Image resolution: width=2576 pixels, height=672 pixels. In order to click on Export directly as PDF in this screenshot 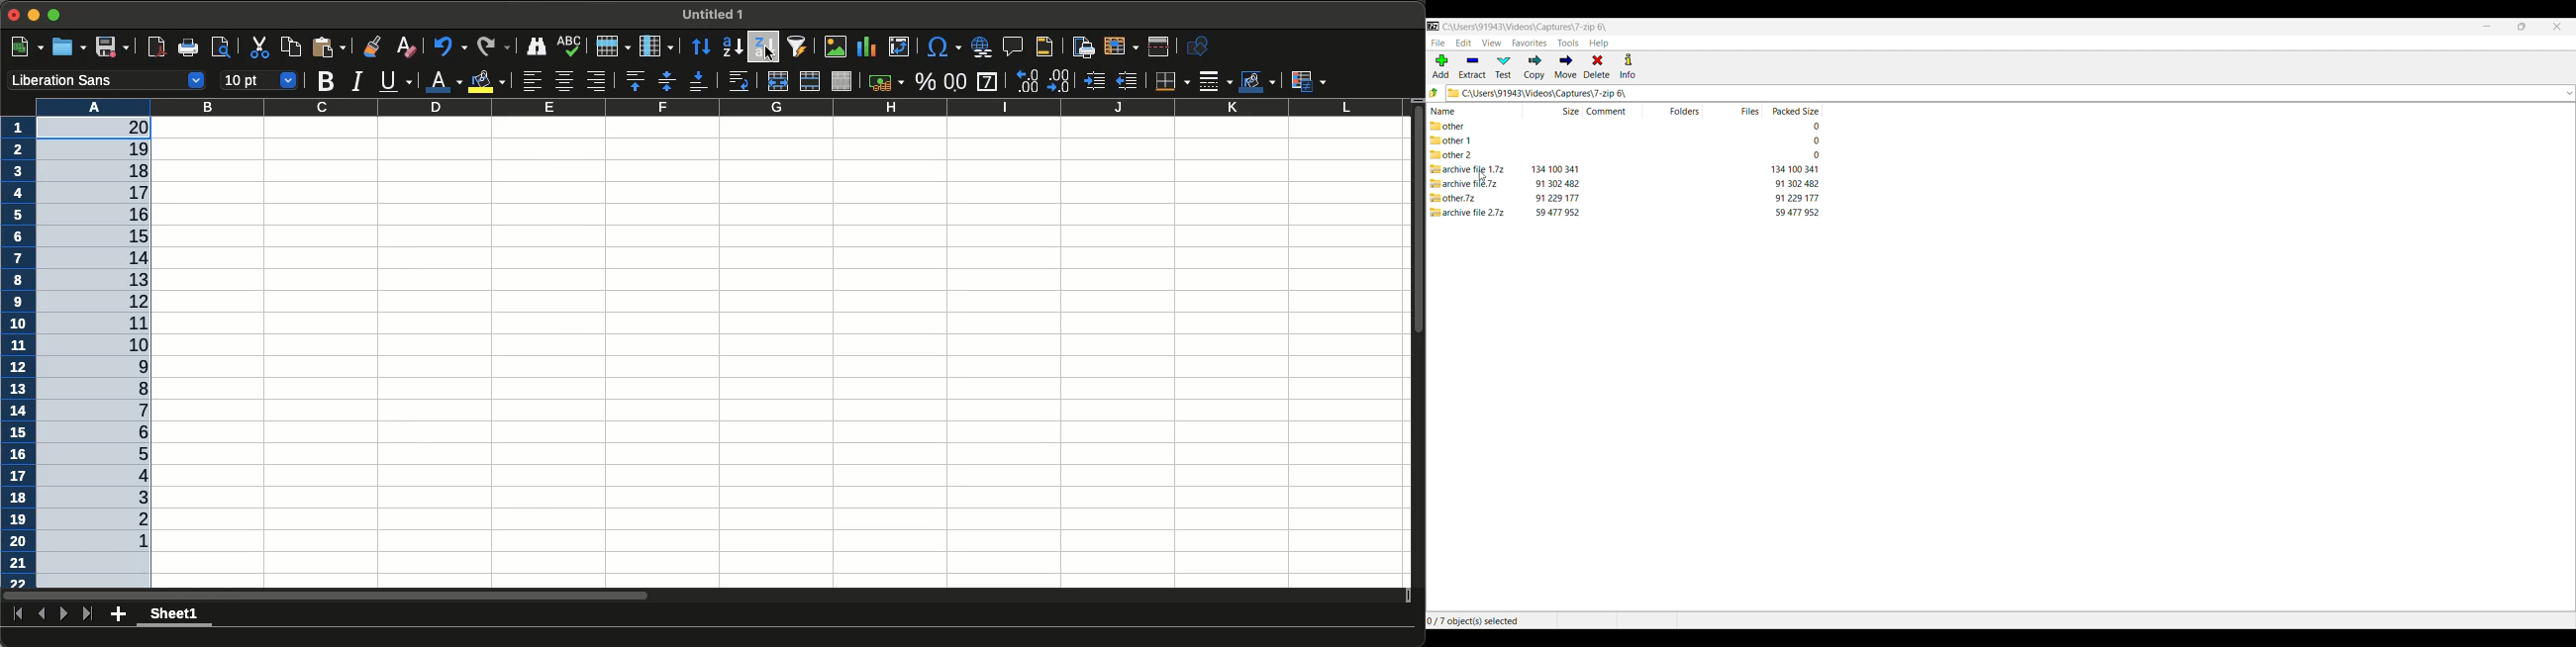, I will do `click(155, 48)`.